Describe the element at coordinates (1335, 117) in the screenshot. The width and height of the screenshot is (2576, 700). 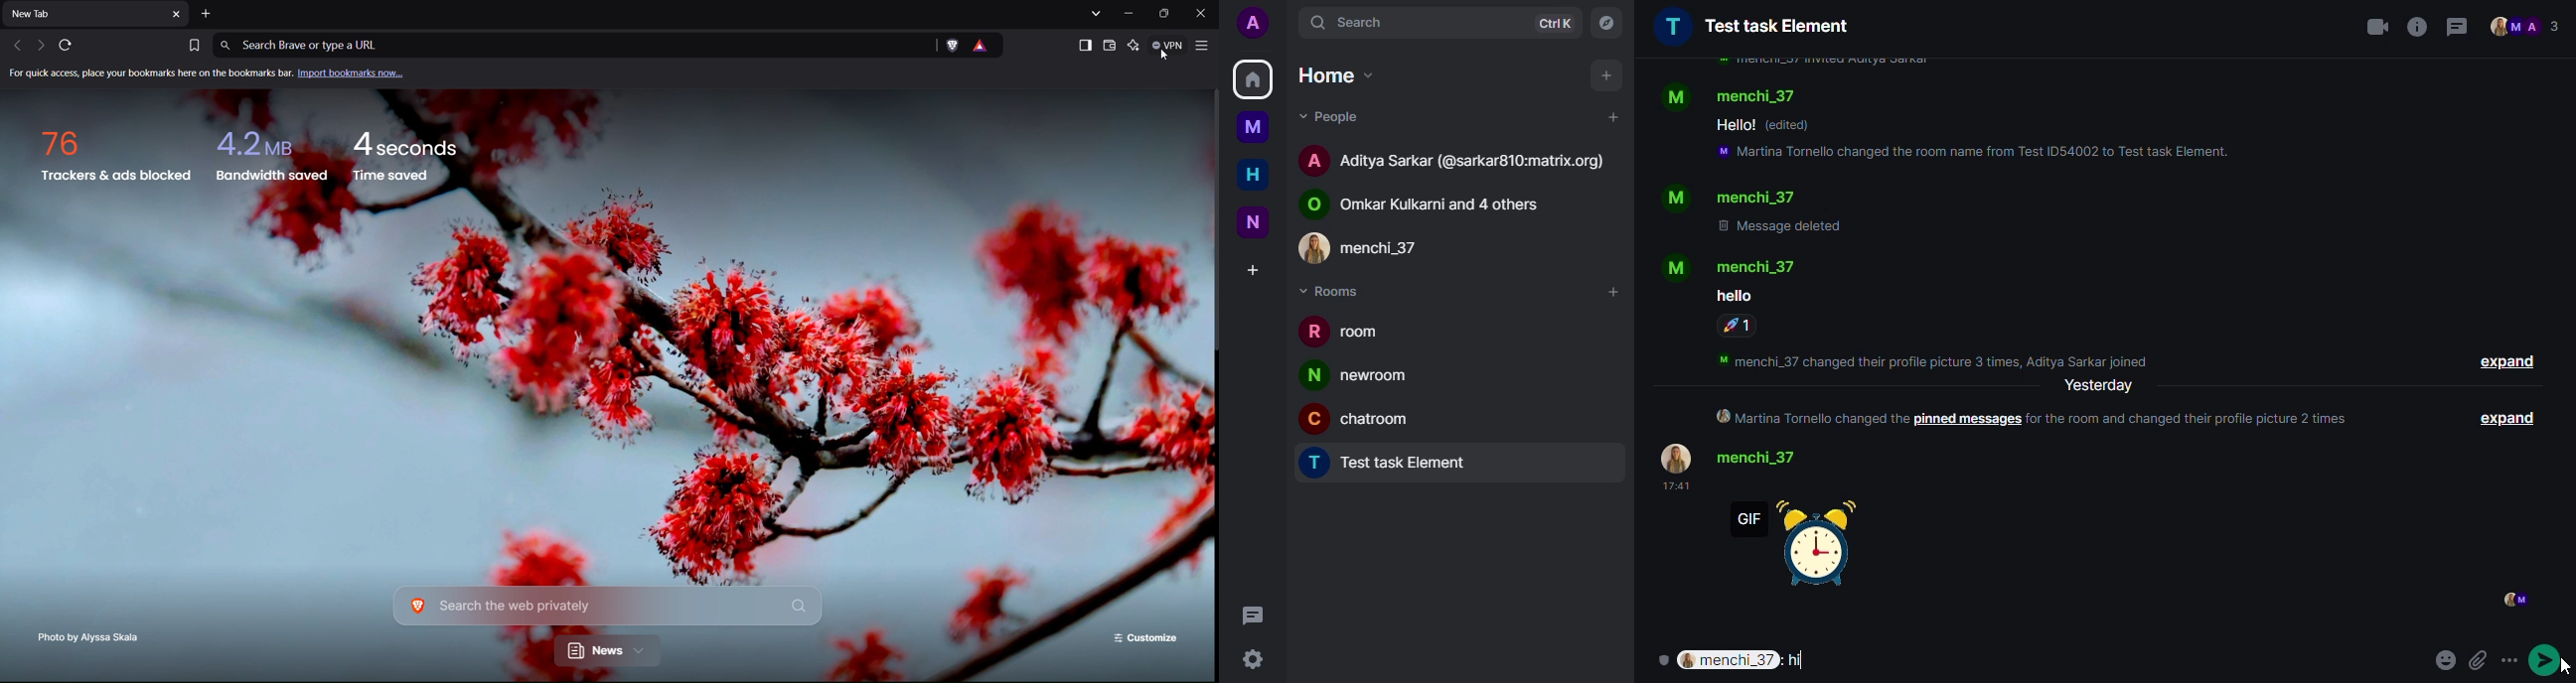
I see `people drop down` at that location.